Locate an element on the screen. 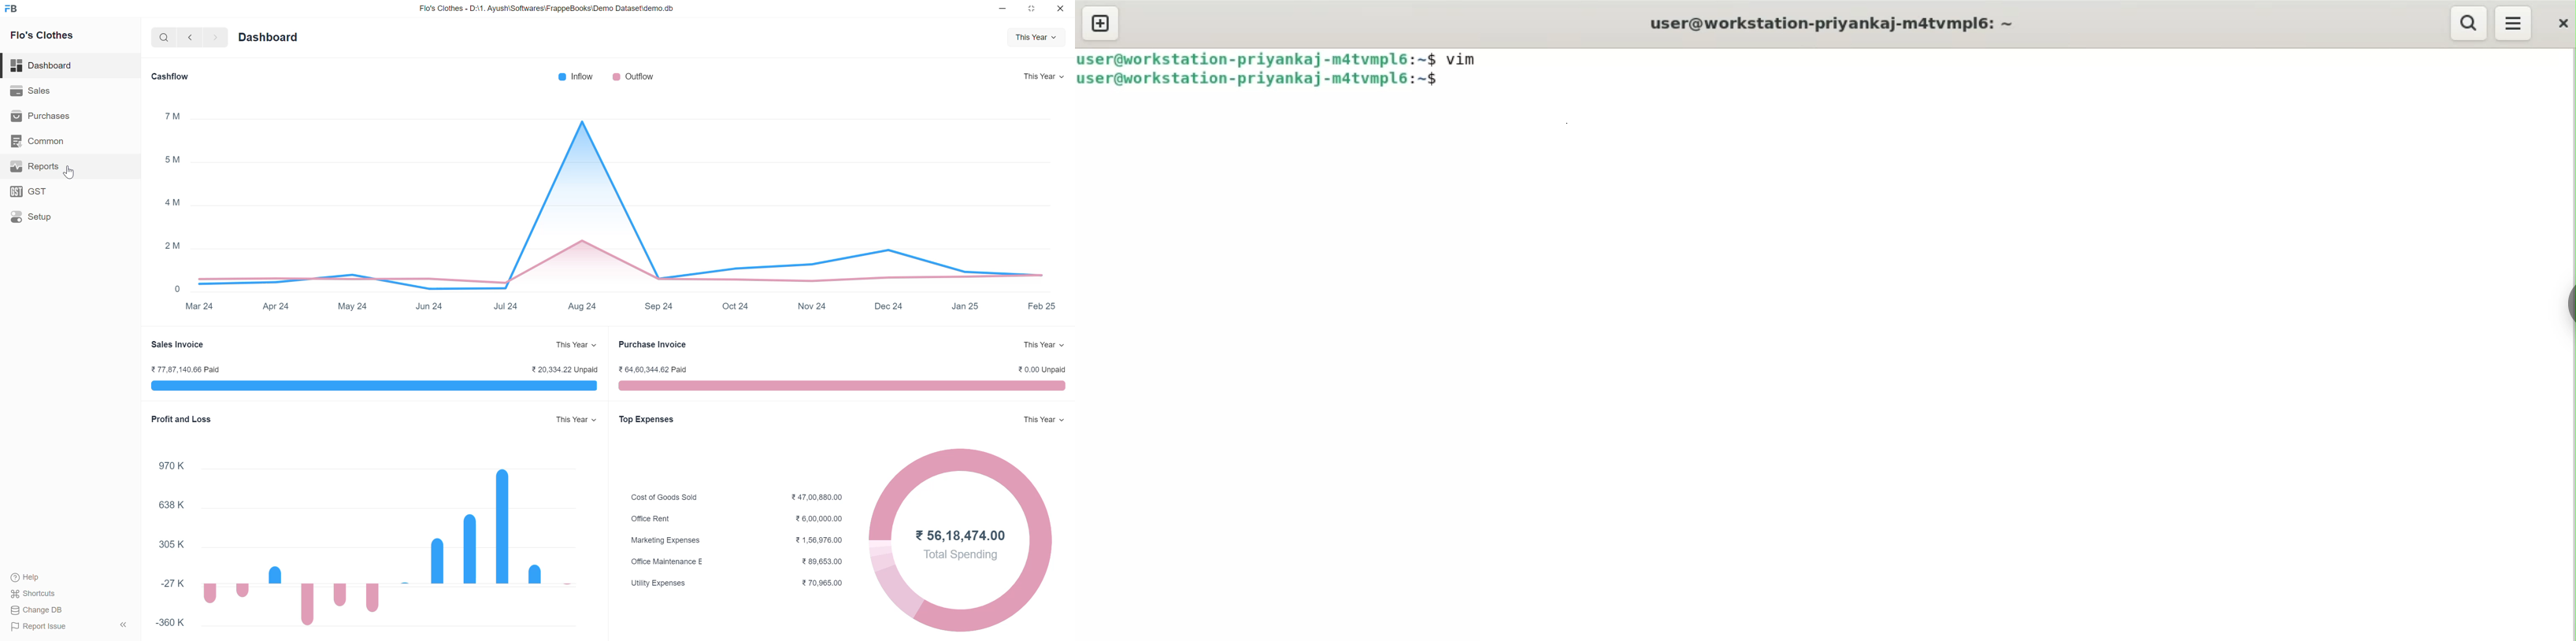 This screenshot has height=644, width=2576. purchases is located at coordinates (42, 115).